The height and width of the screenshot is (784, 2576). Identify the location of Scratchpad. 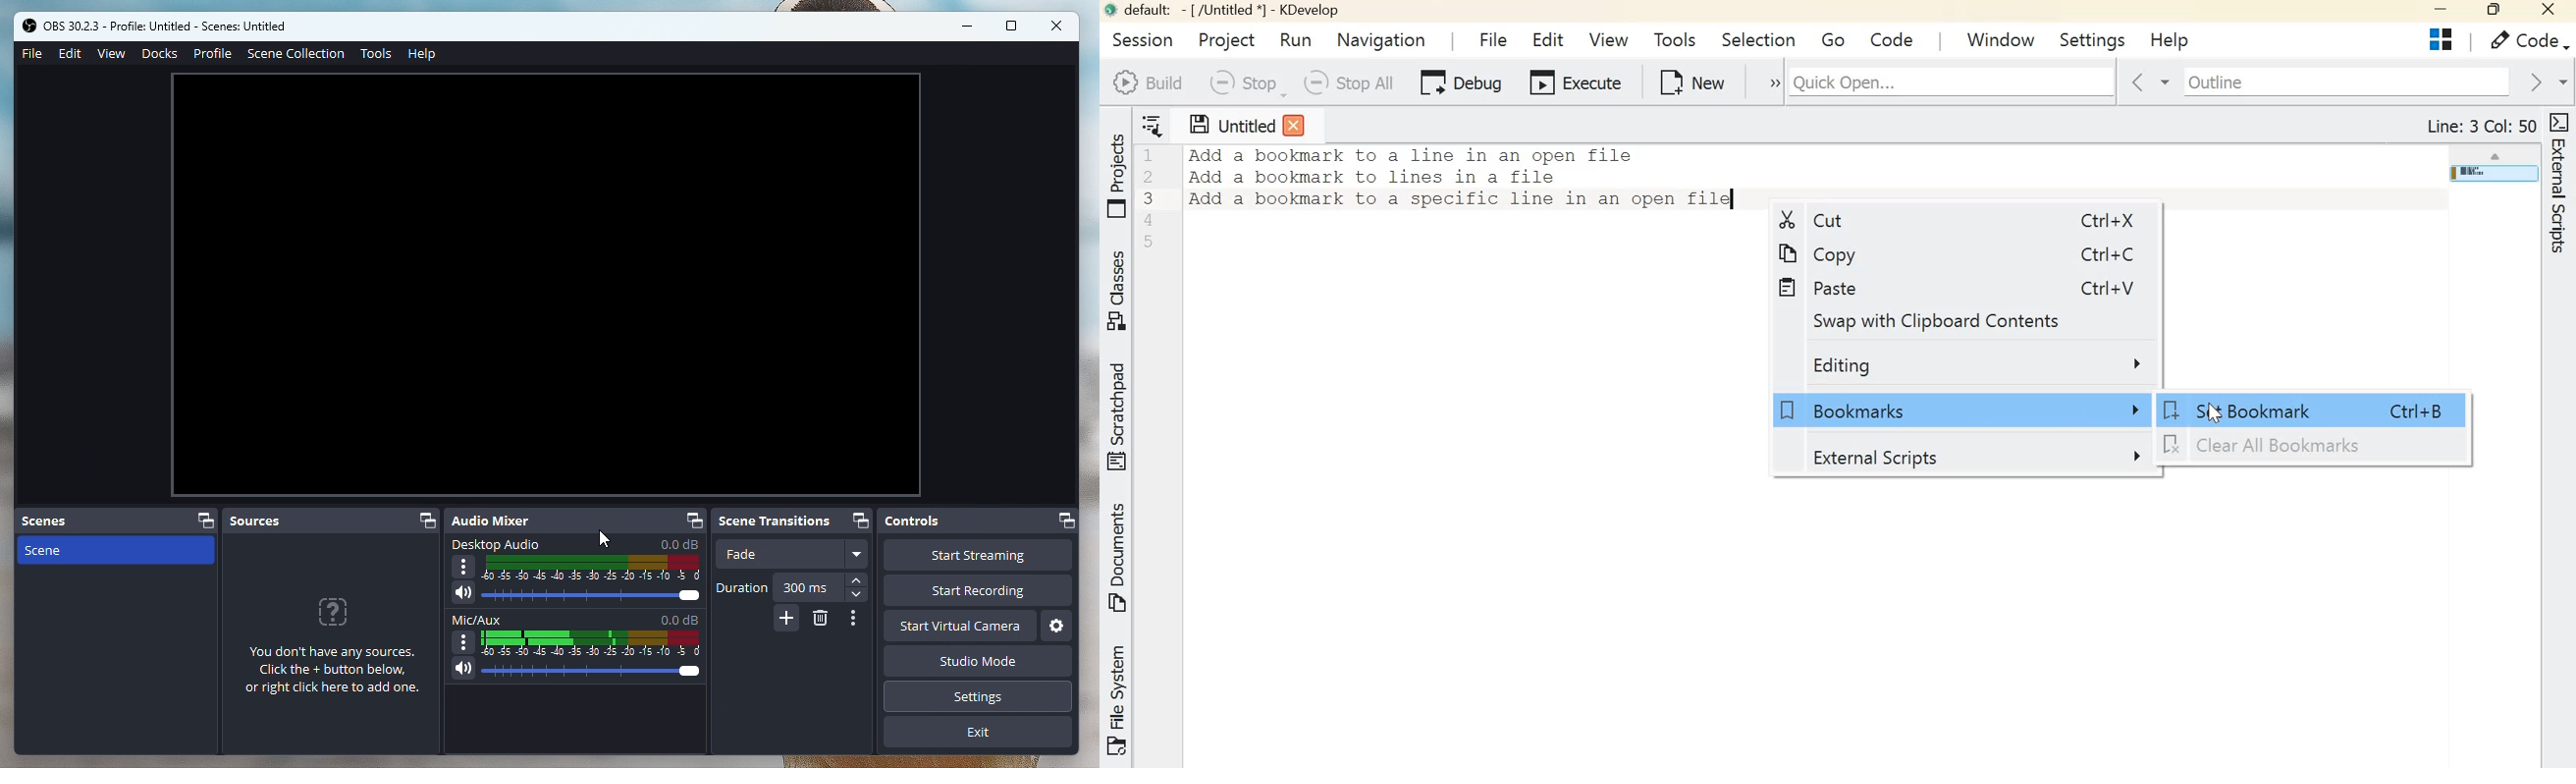
(1120, 417).